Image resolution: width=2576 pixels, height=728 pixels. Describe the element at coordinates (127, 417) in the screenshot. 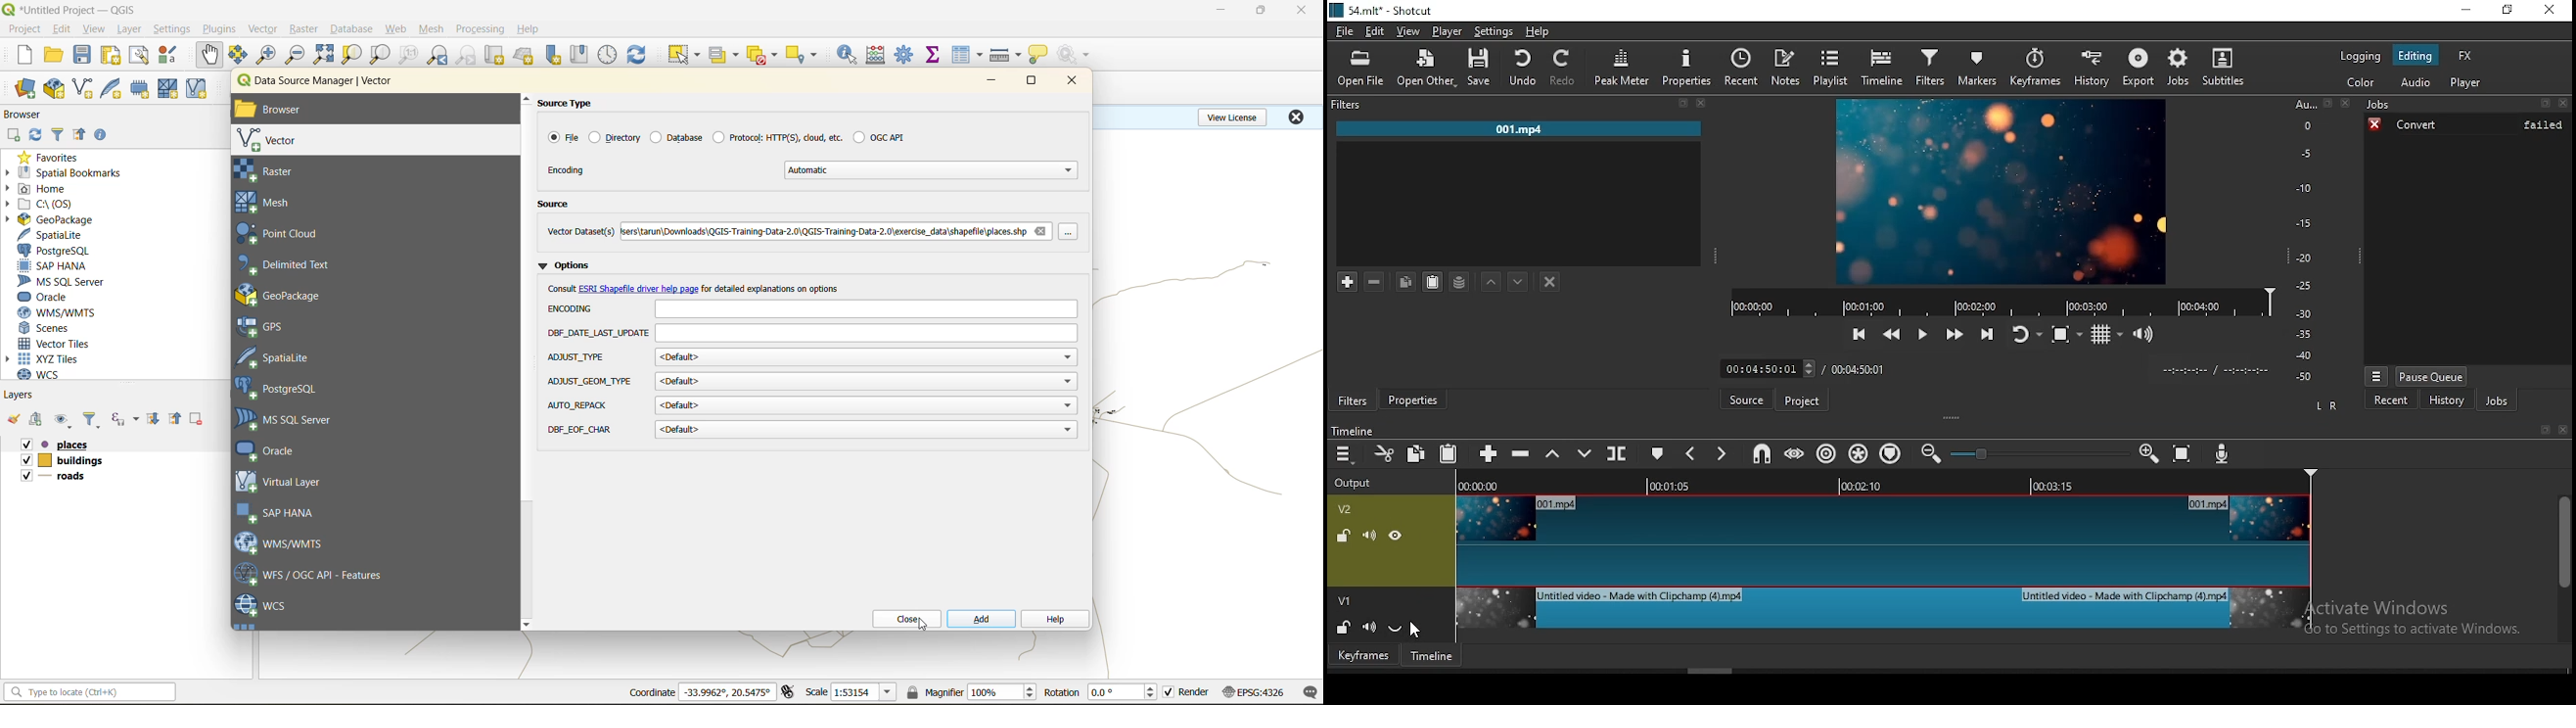

I see `filter by expression` at that location.